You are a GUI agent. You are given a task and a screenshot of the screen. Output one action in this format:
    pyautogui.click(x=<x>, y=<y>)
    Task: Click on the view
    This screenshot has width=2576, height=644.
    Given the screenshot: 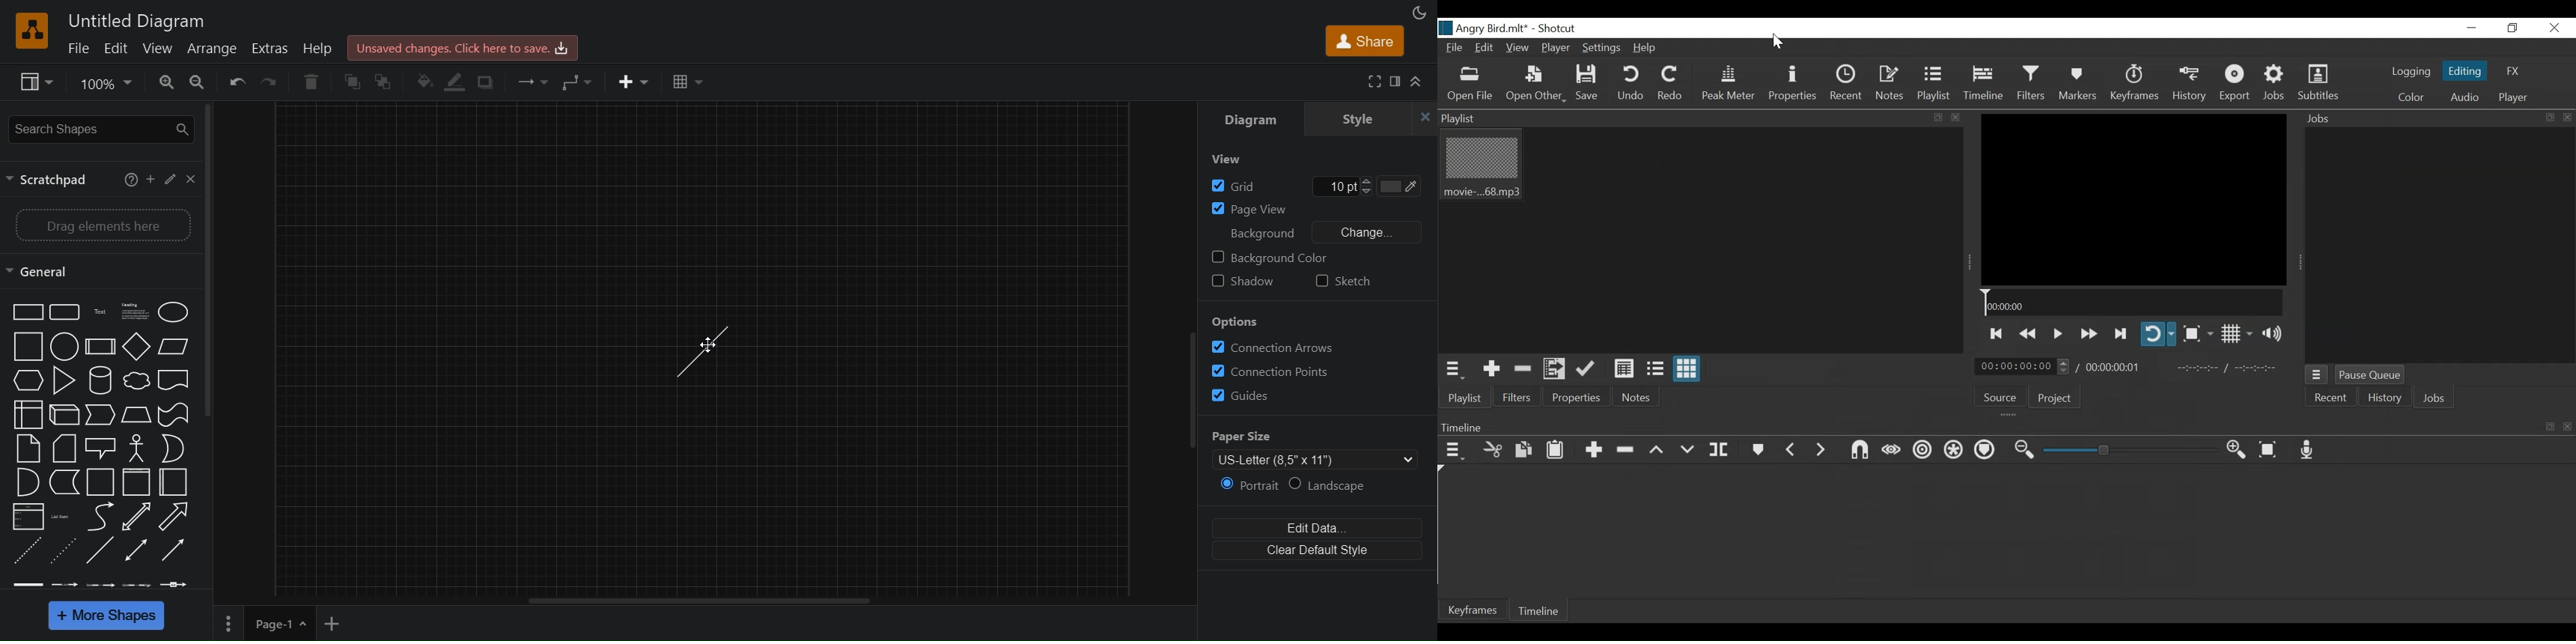 What is the action you would take?
    pyautogui.click(x=34, y=82)
    